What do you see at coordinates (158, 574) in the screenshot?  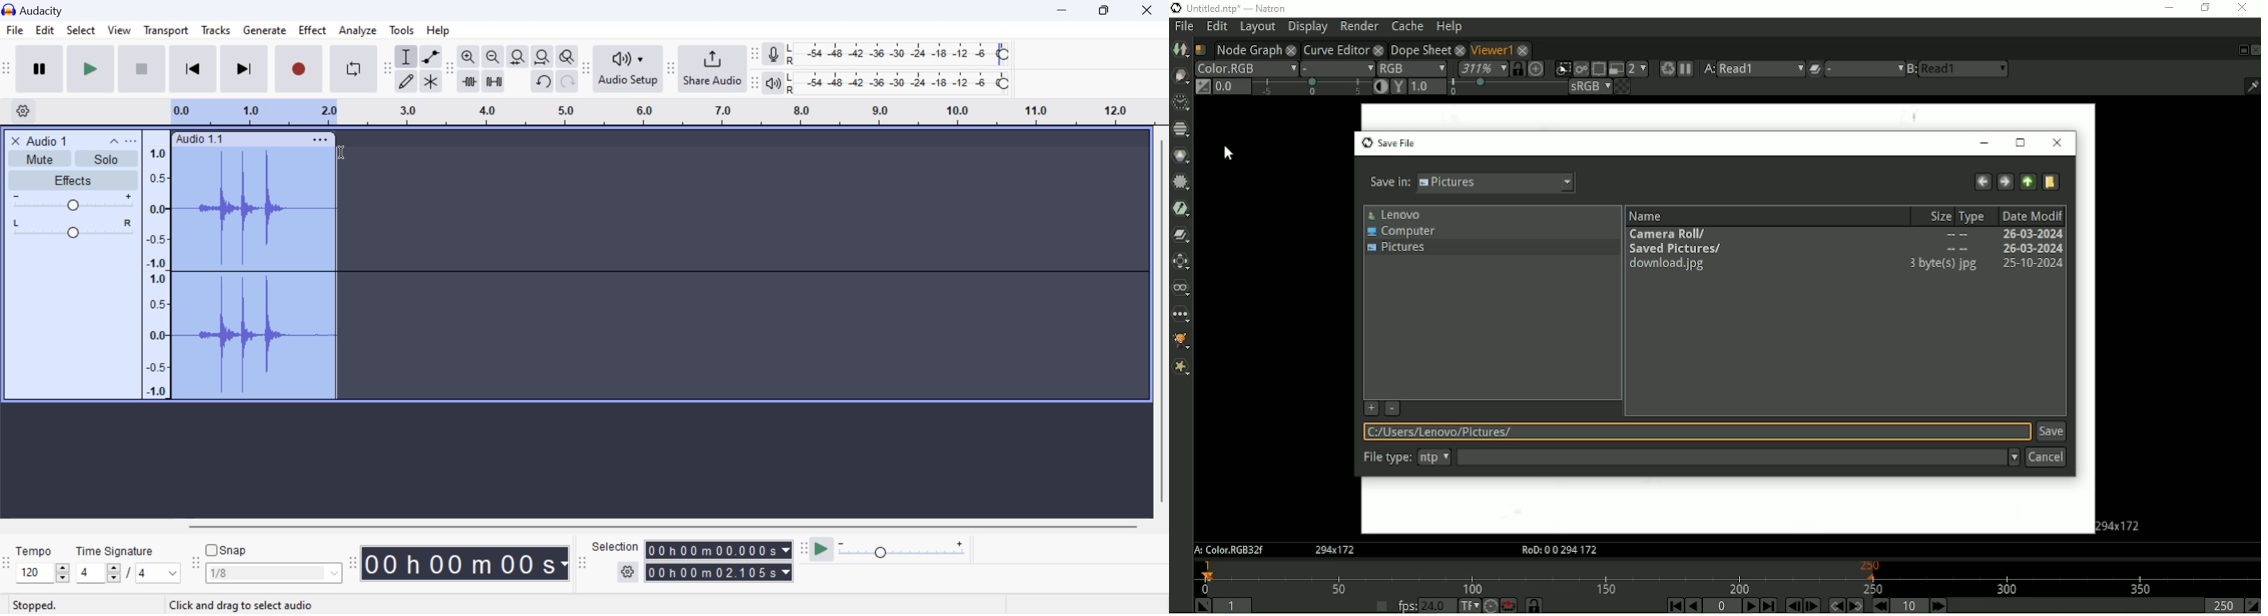 I see `Max time signature options` at bounding box center [158, 574].